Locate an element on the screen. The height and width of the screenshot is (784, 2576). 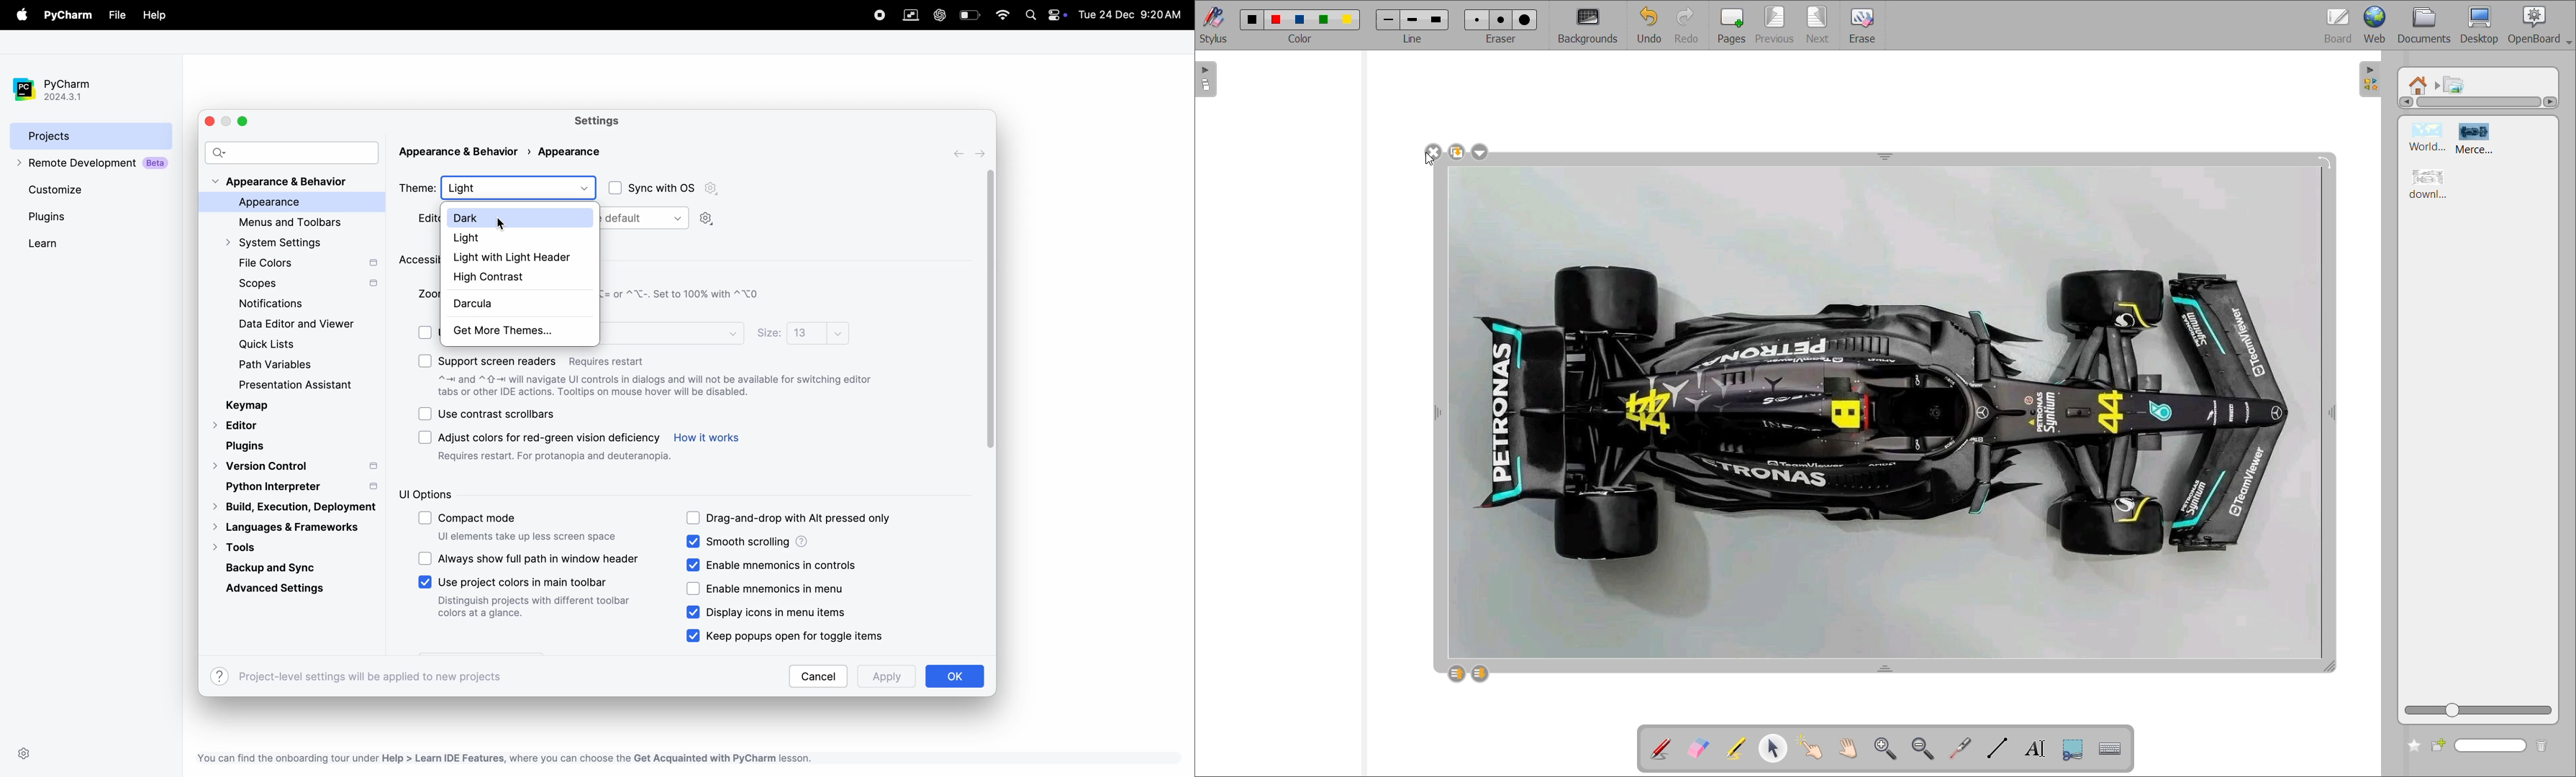
always show full path header is located at coordinates (541, 558).